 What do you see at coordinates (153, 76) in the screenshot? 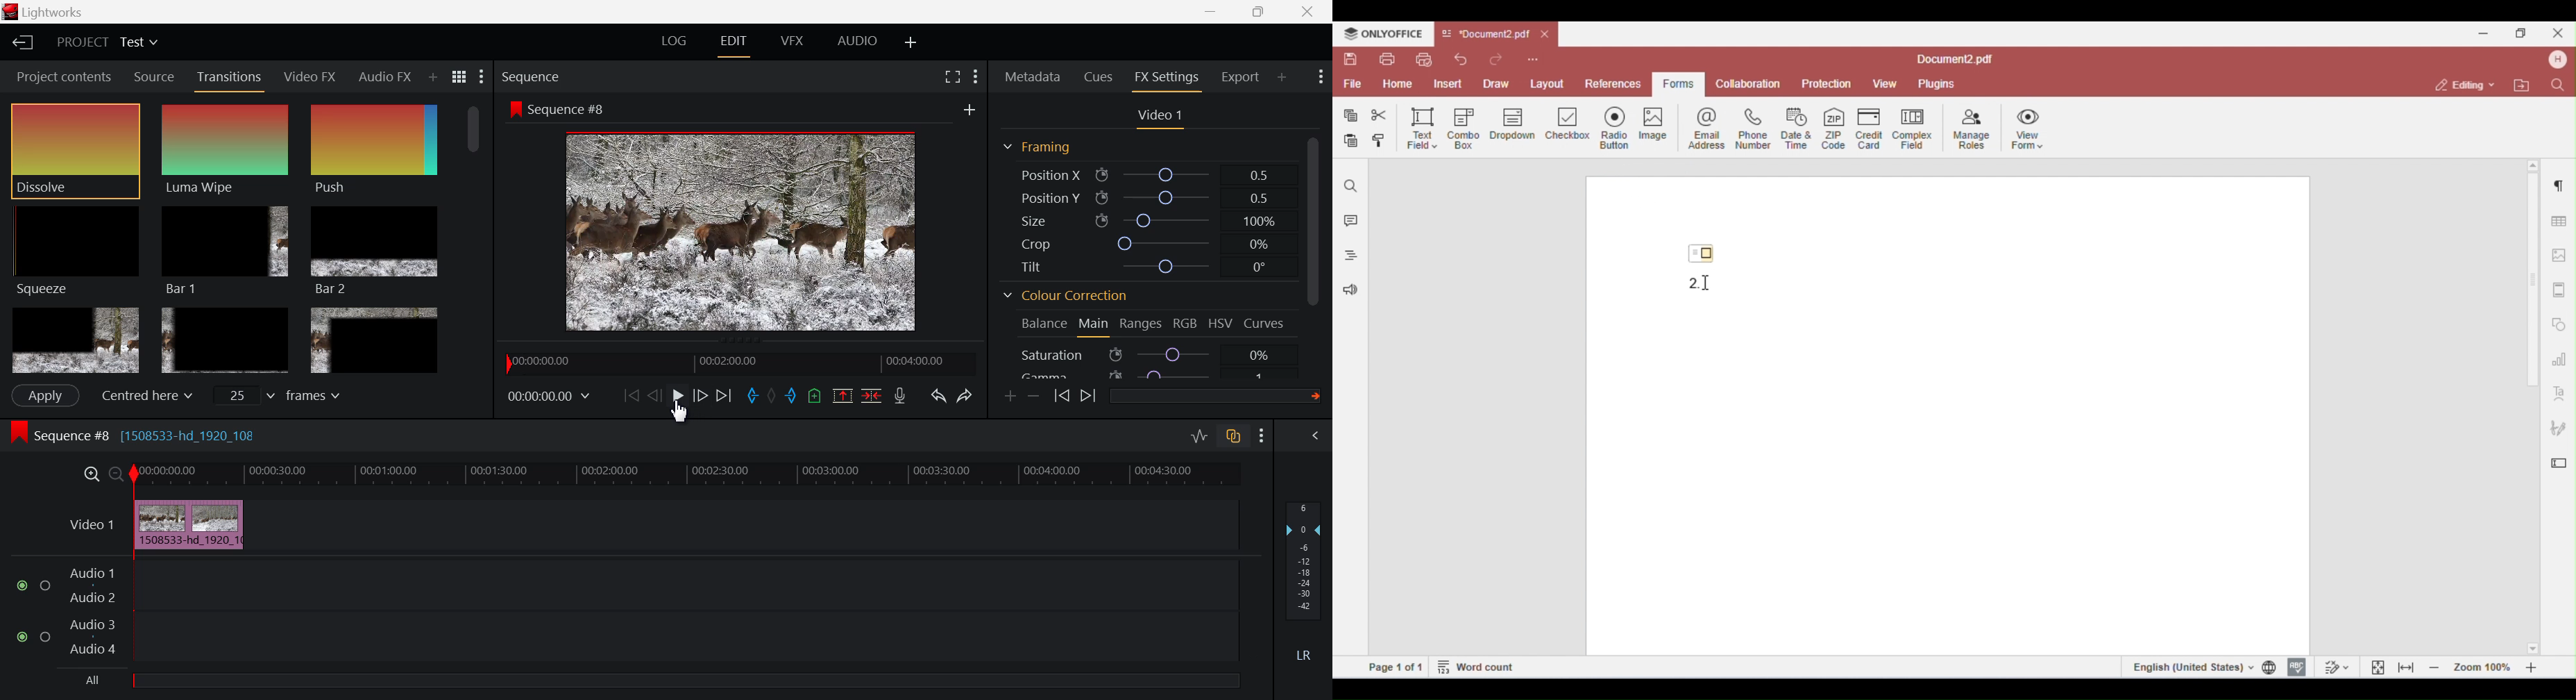
I see `Source` at bounding box center [153, 76].